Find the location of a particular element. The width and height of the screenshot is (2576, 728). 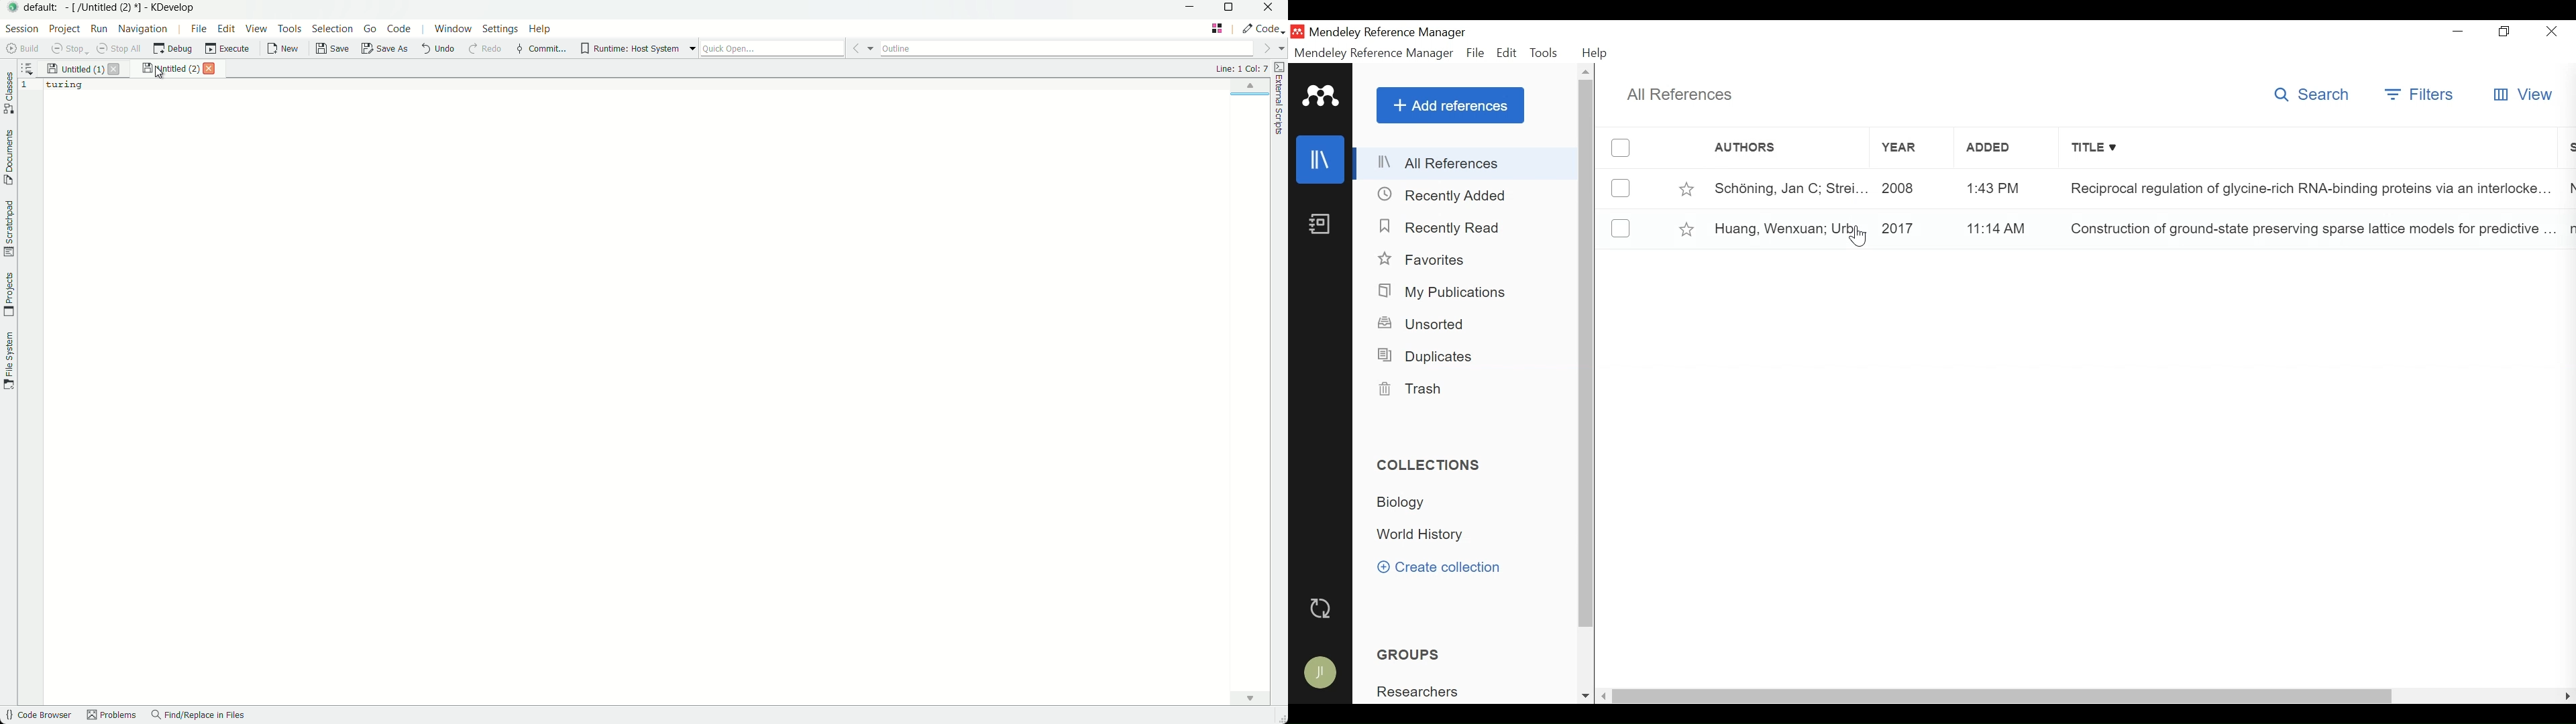

Year is located at coordinates (1910, 188).